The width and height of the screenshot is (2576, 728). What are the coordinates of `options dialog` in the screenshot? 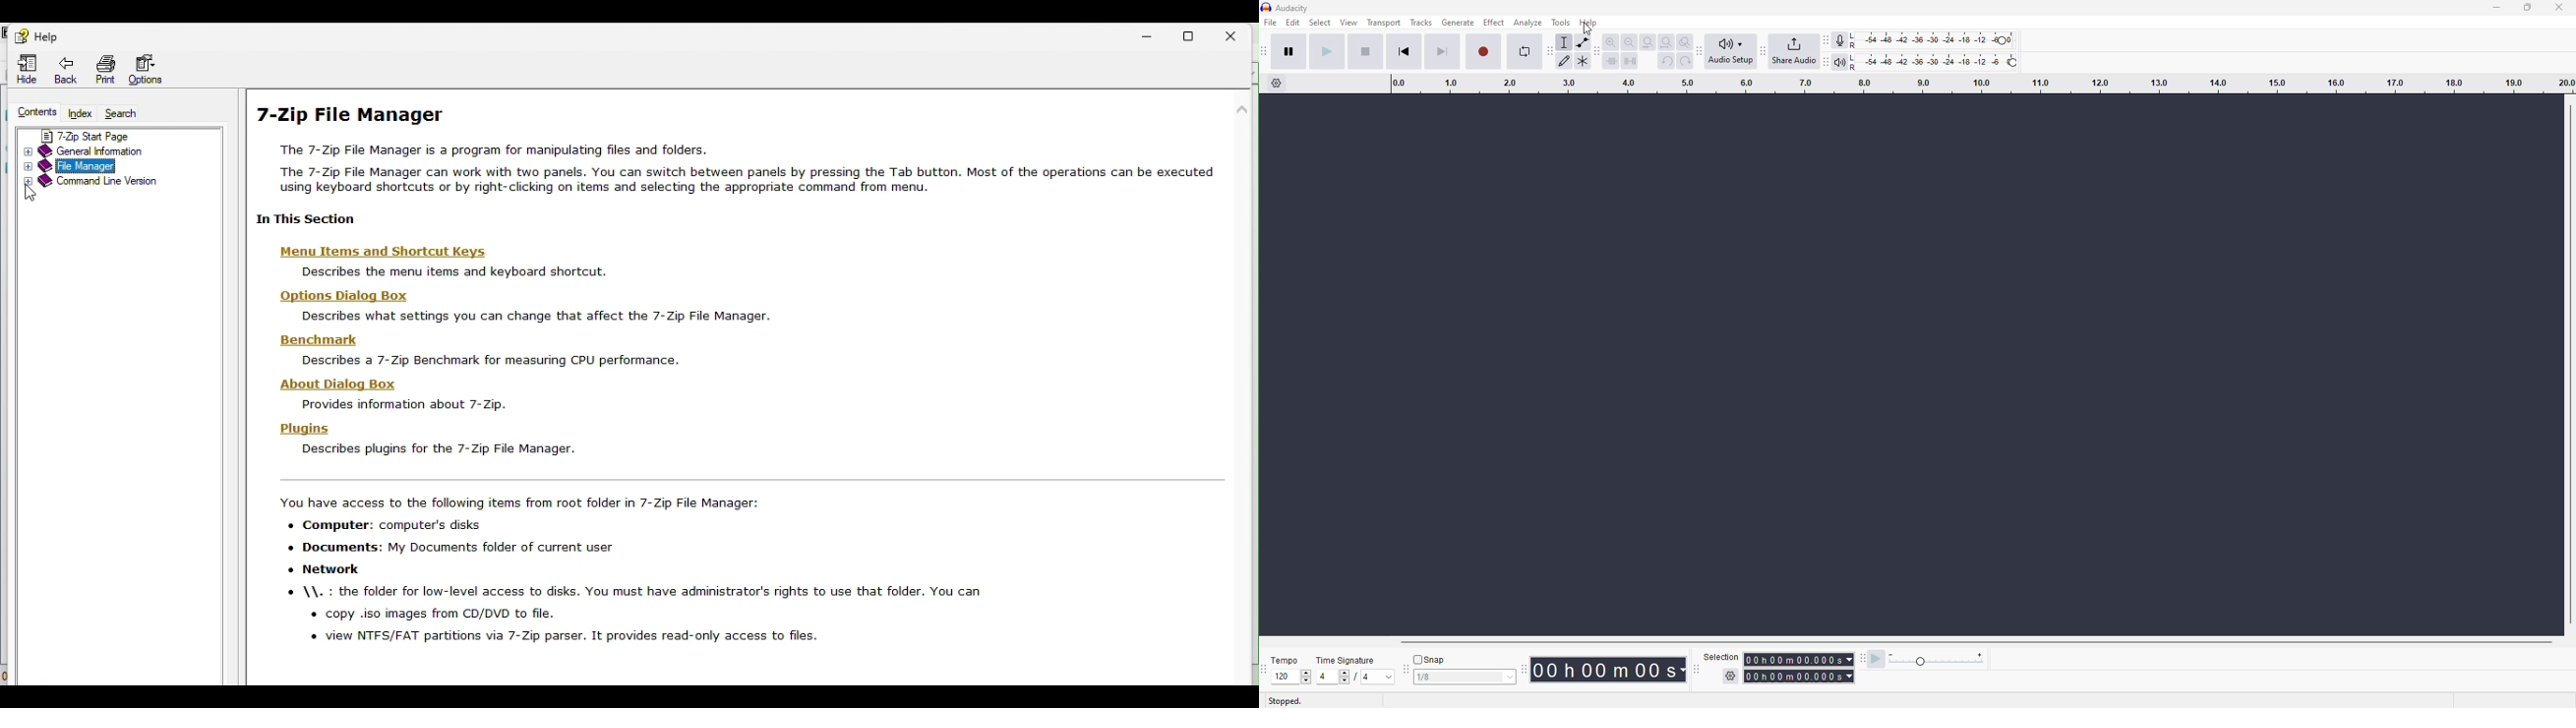 It's located at (353, 298).